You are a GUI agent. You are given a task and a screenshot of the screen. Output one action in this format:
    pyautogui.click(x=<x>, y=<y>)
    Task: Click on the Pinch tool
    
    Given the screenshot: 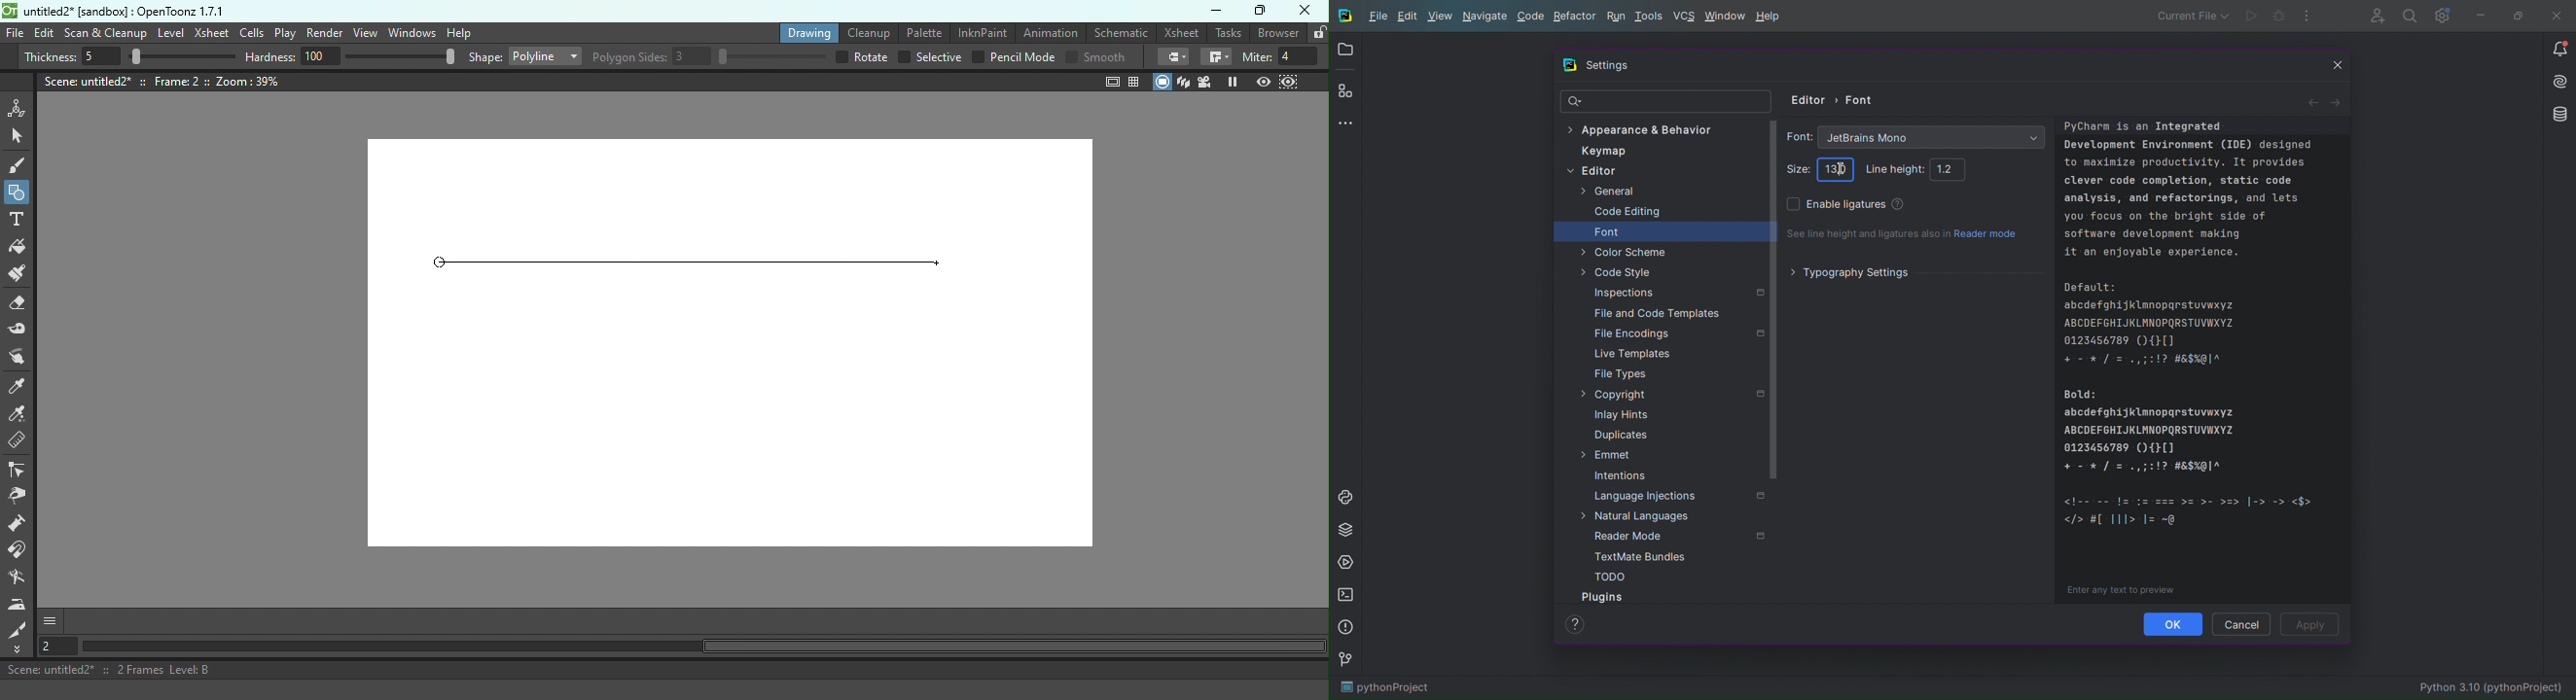 What is the action you would take?
    pyautogui.click(x=22, y=497)
    